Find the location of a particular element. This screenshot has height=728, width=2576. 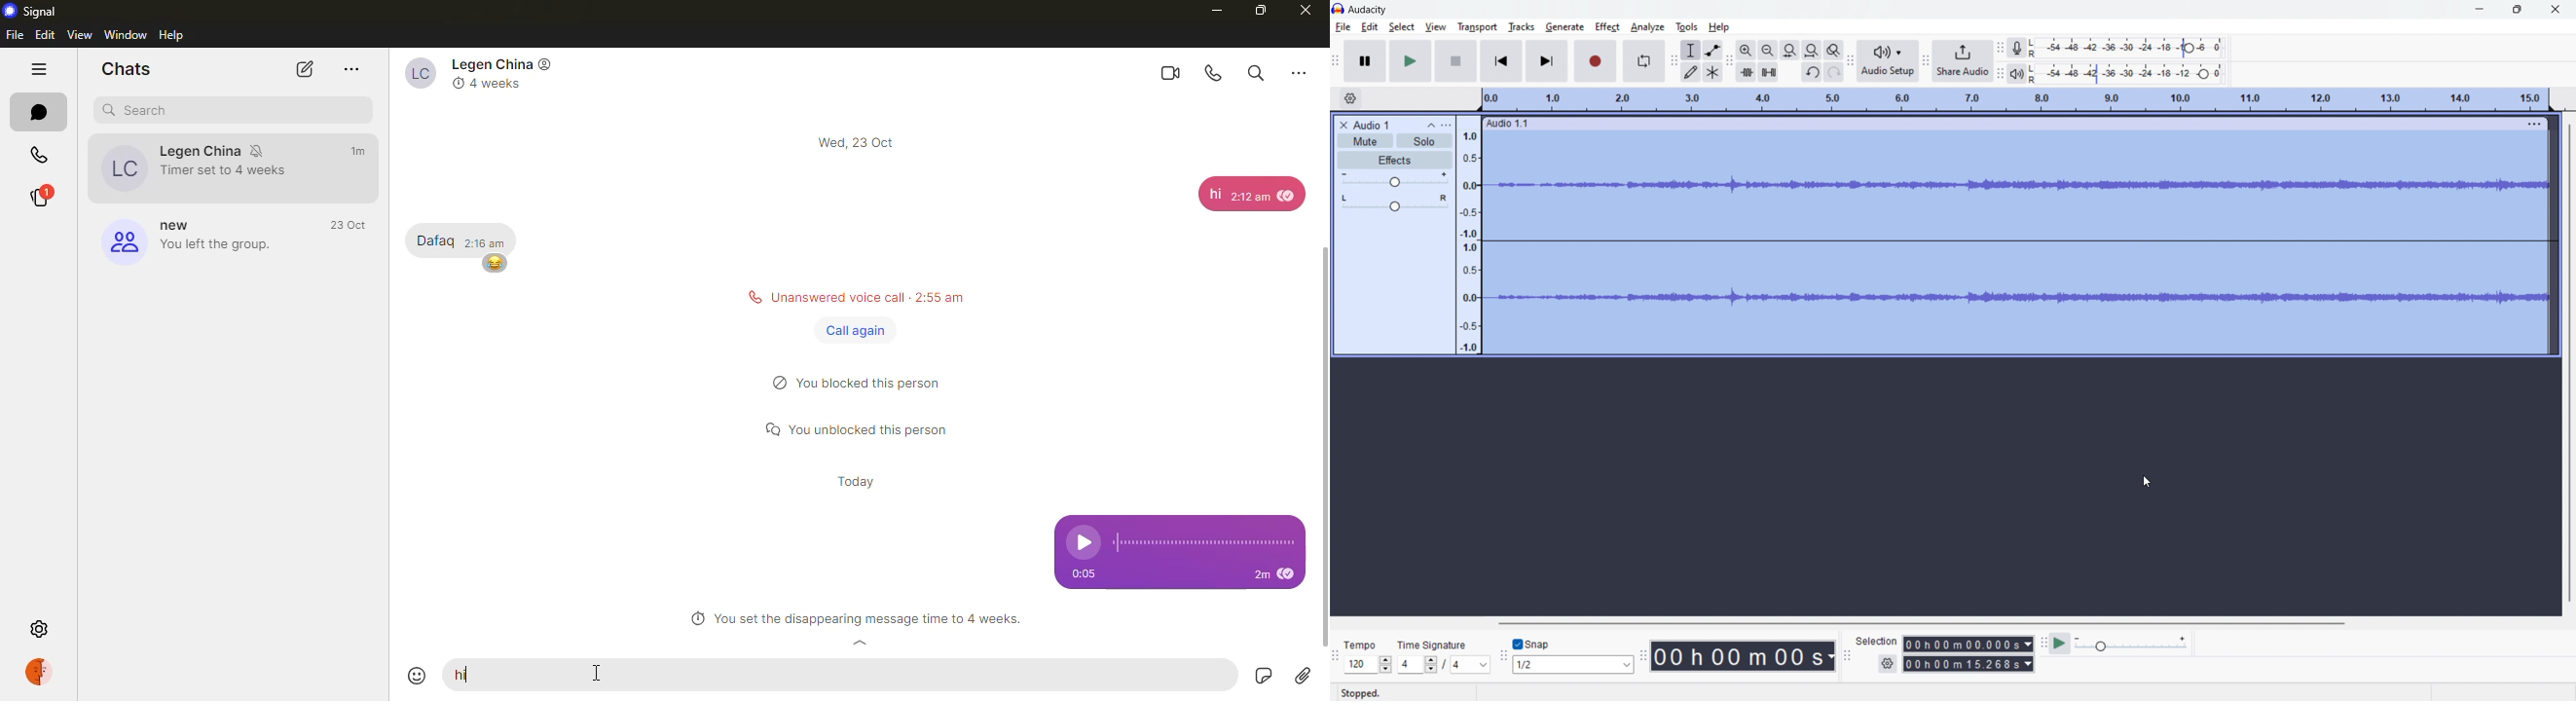

maximize is located at coordinates (2518, 9).